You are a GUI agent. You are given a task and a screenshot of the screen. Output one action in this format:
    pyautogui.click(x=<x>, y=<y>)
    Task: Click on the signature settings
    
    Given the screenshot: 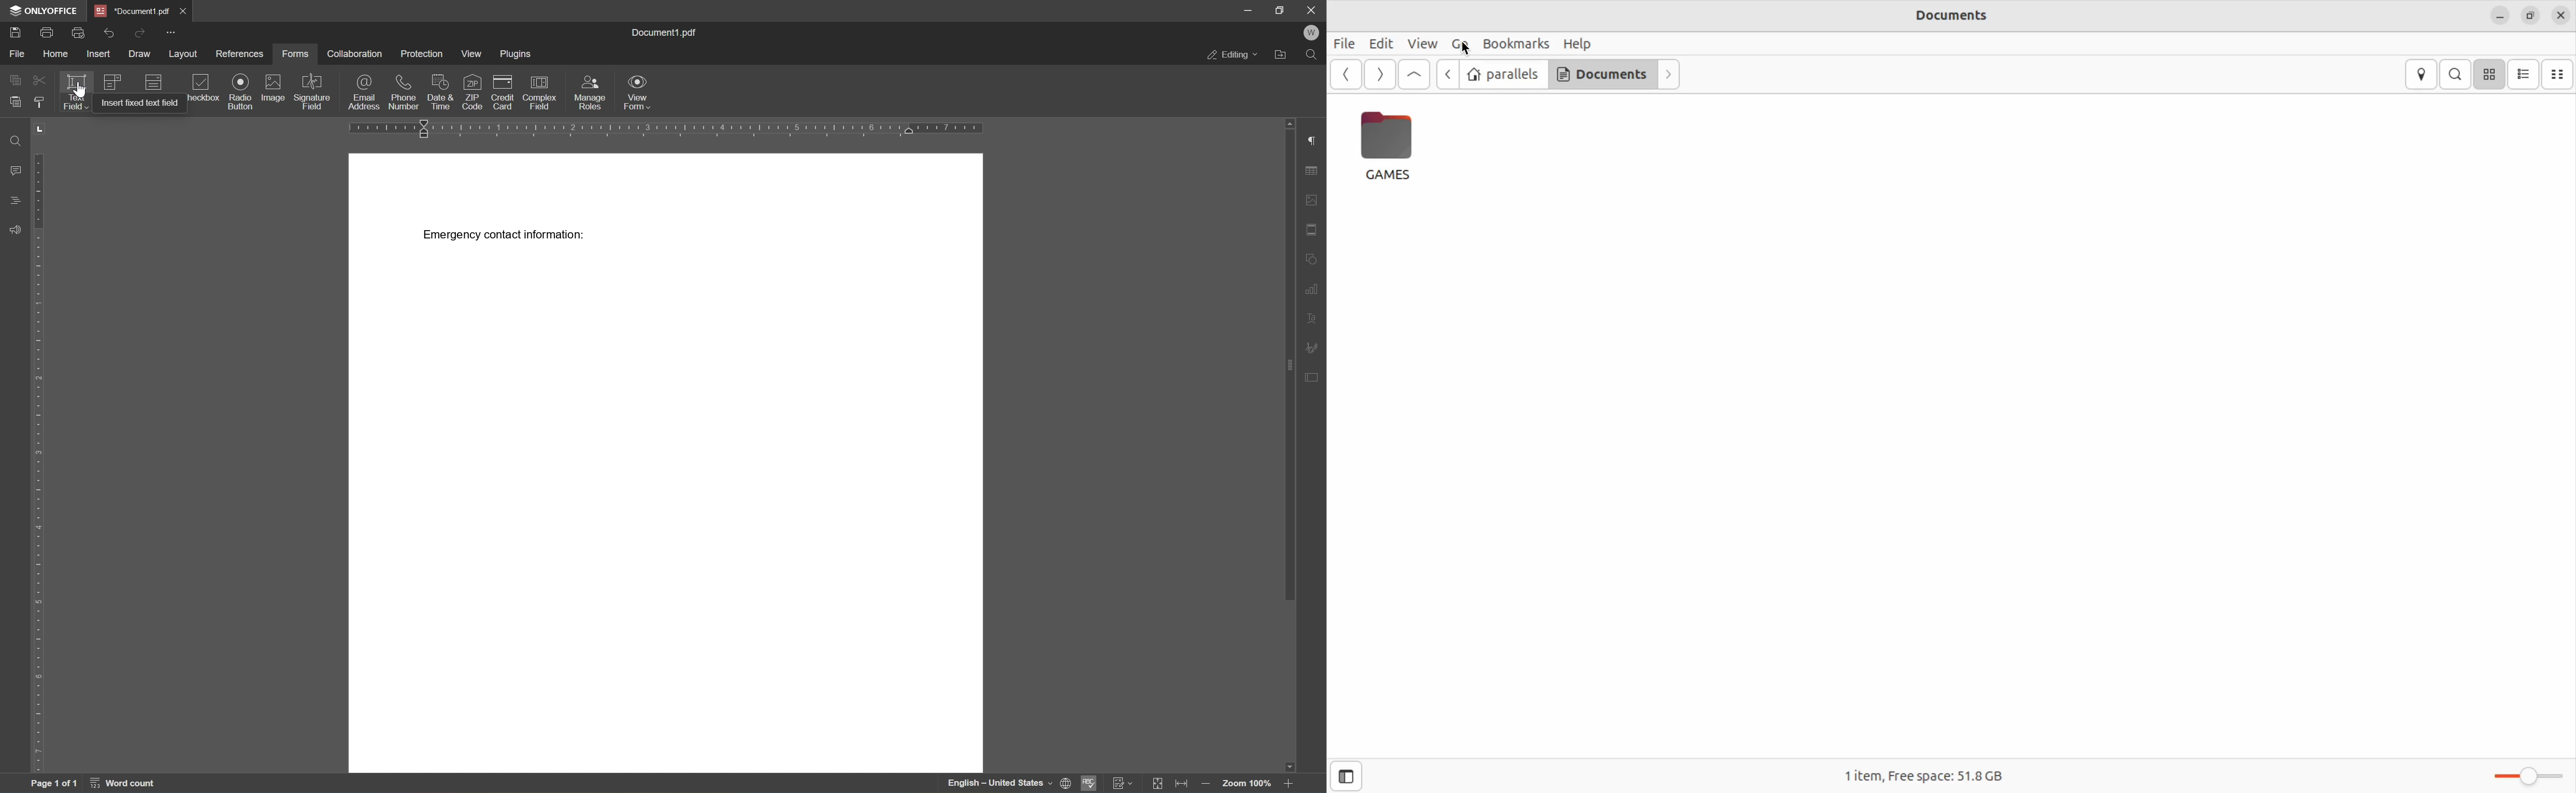 What is the action you would take?
    pyautogui.click(x=1315, y=346)
    